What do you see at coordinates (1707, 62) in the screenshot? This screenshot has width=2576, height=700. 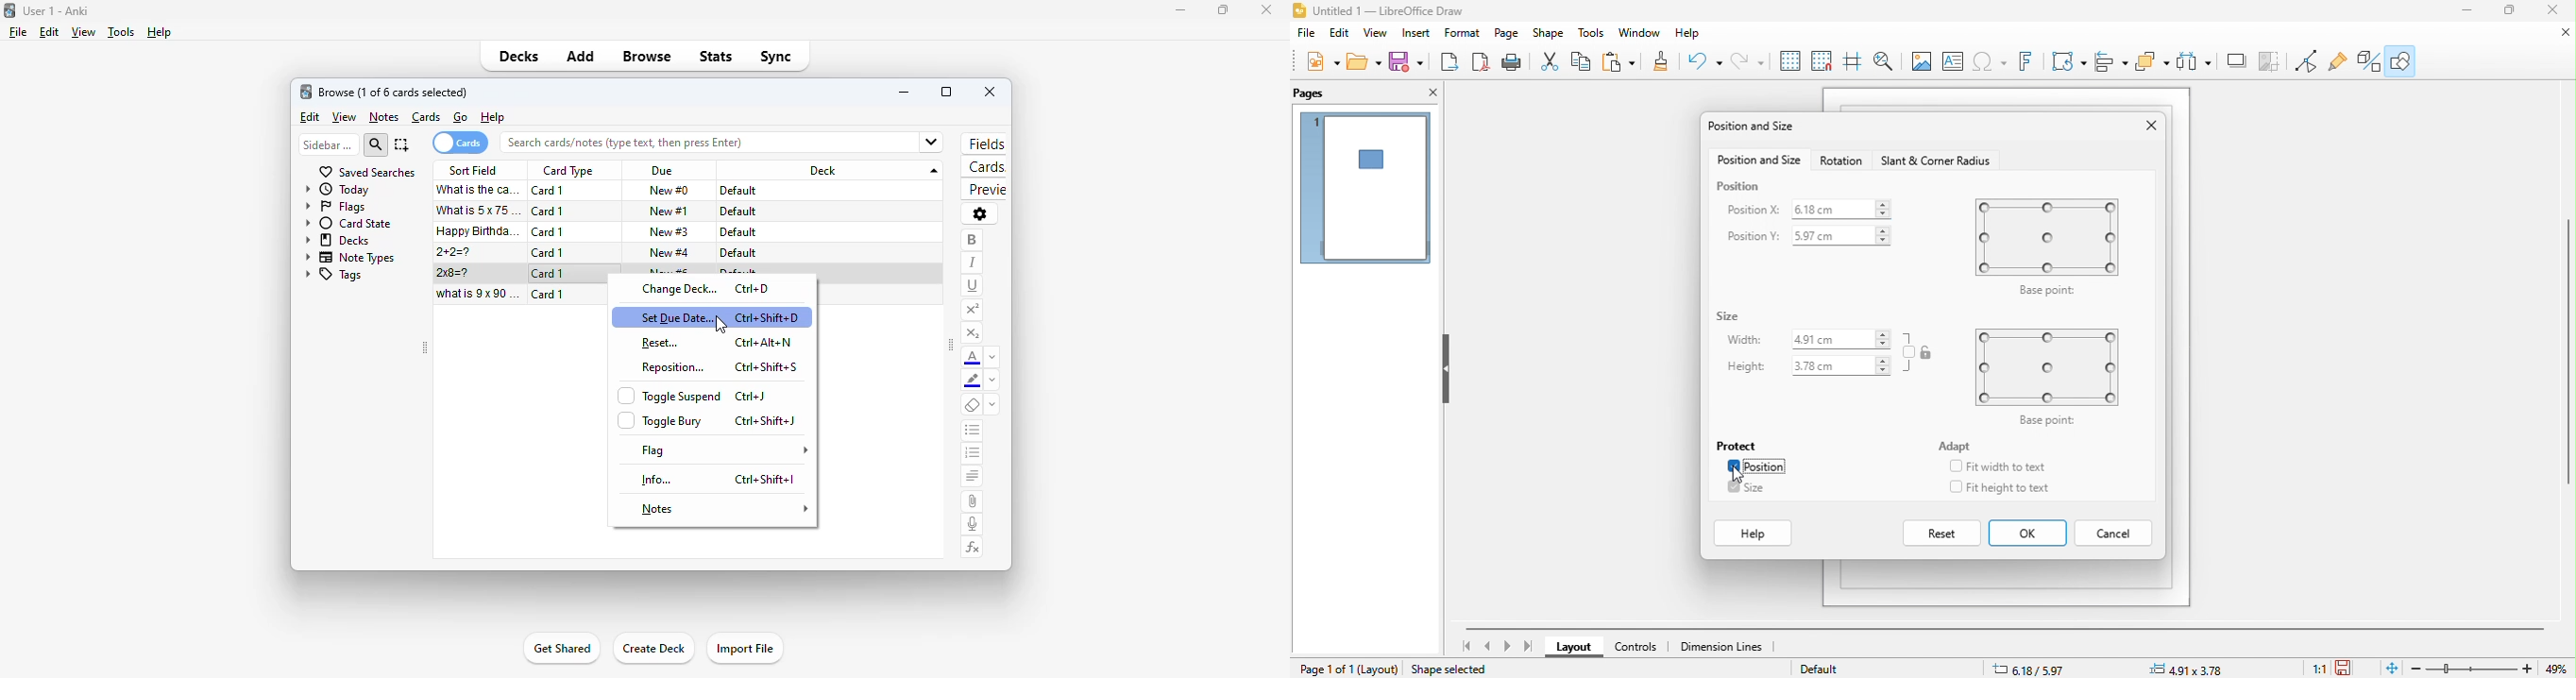 I see `undo` at bounding box center [1707, 62].